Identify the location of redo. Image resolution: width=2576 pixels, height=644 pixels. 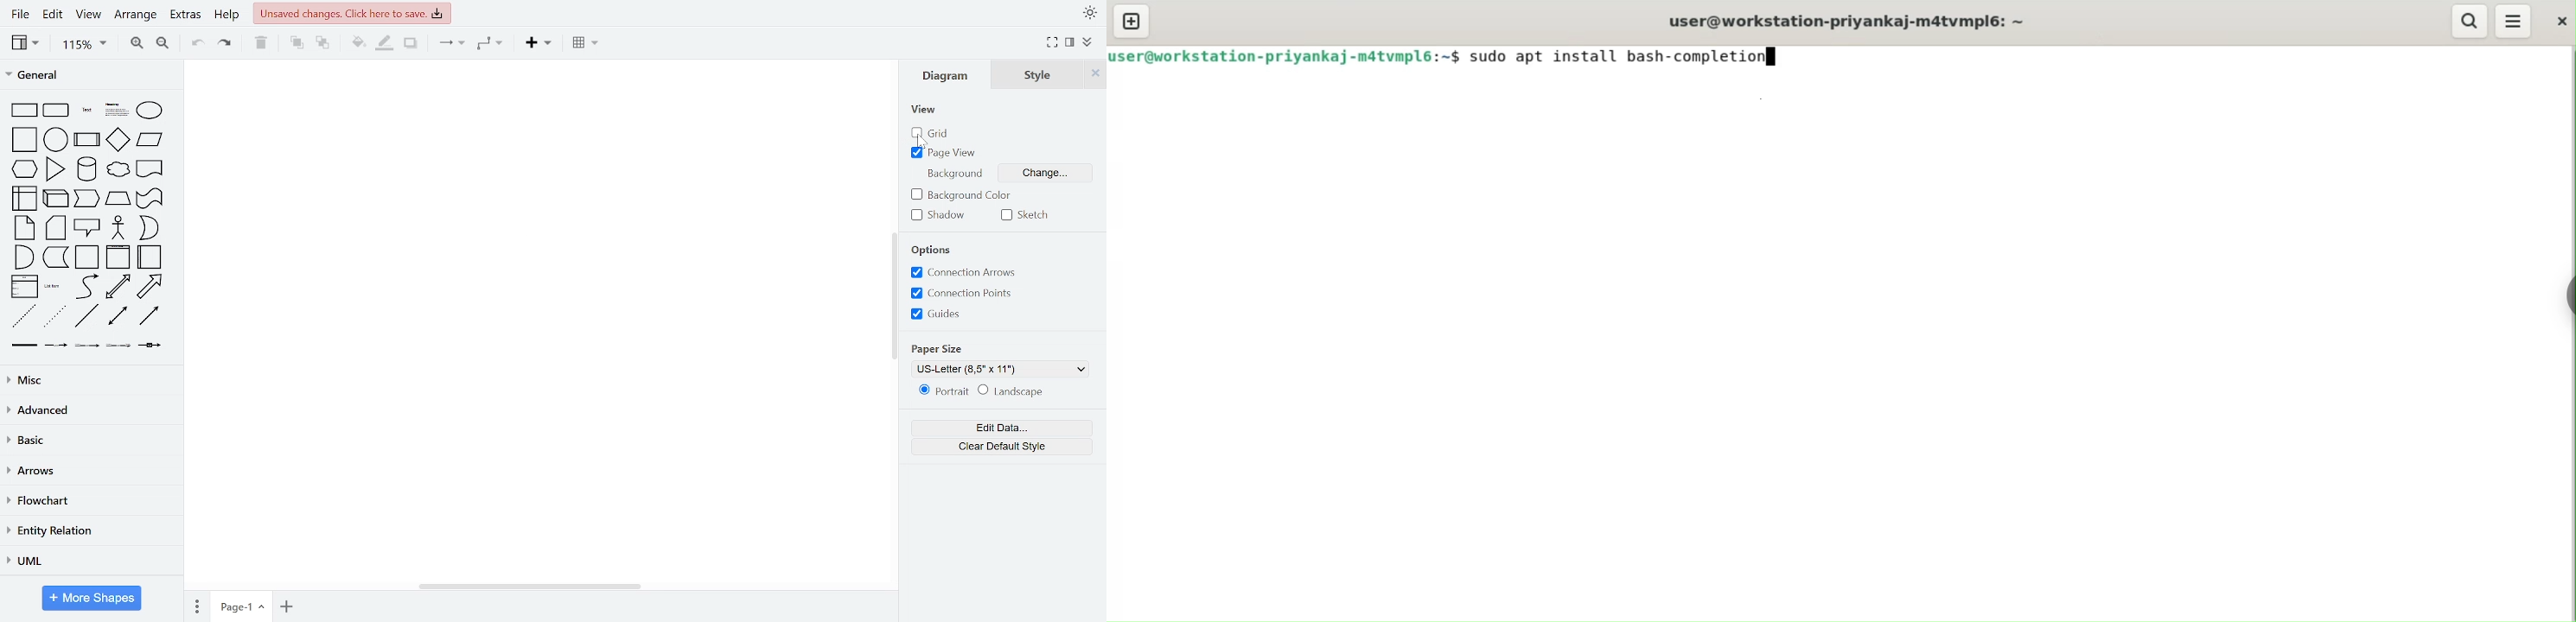
(224, 44).